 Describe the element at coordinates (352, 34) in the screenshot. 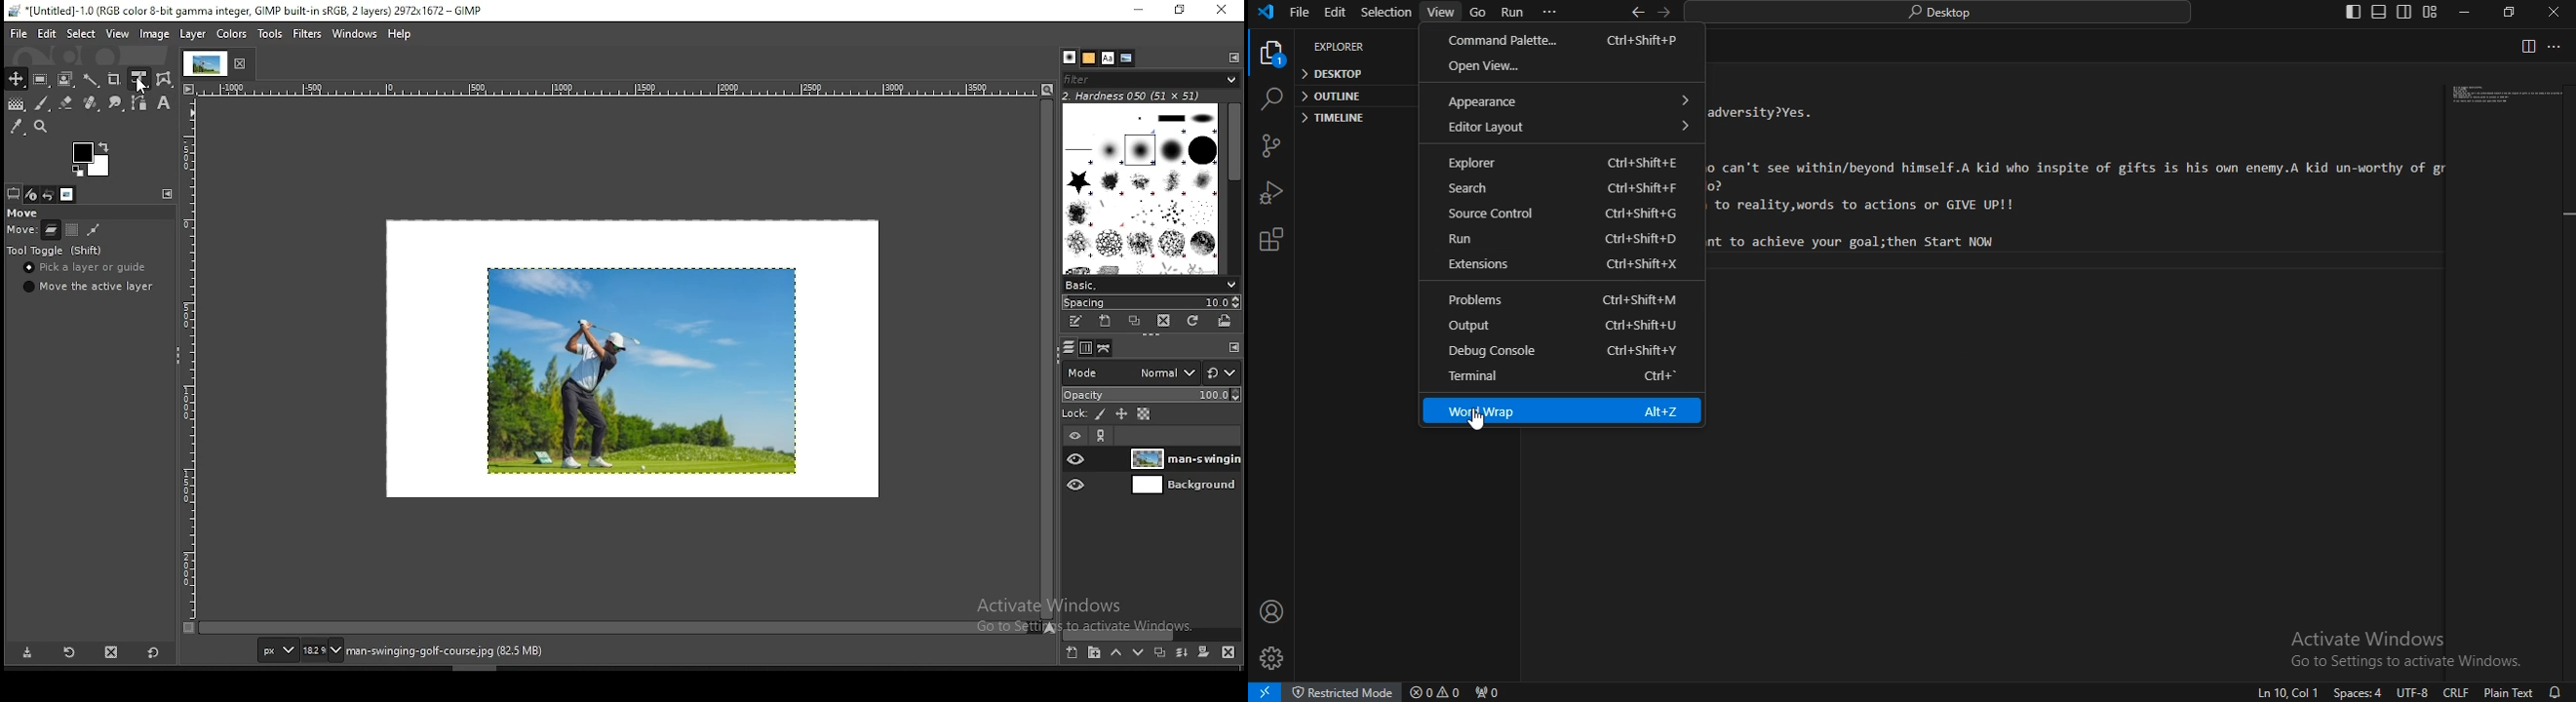

I see `windows` at that location.